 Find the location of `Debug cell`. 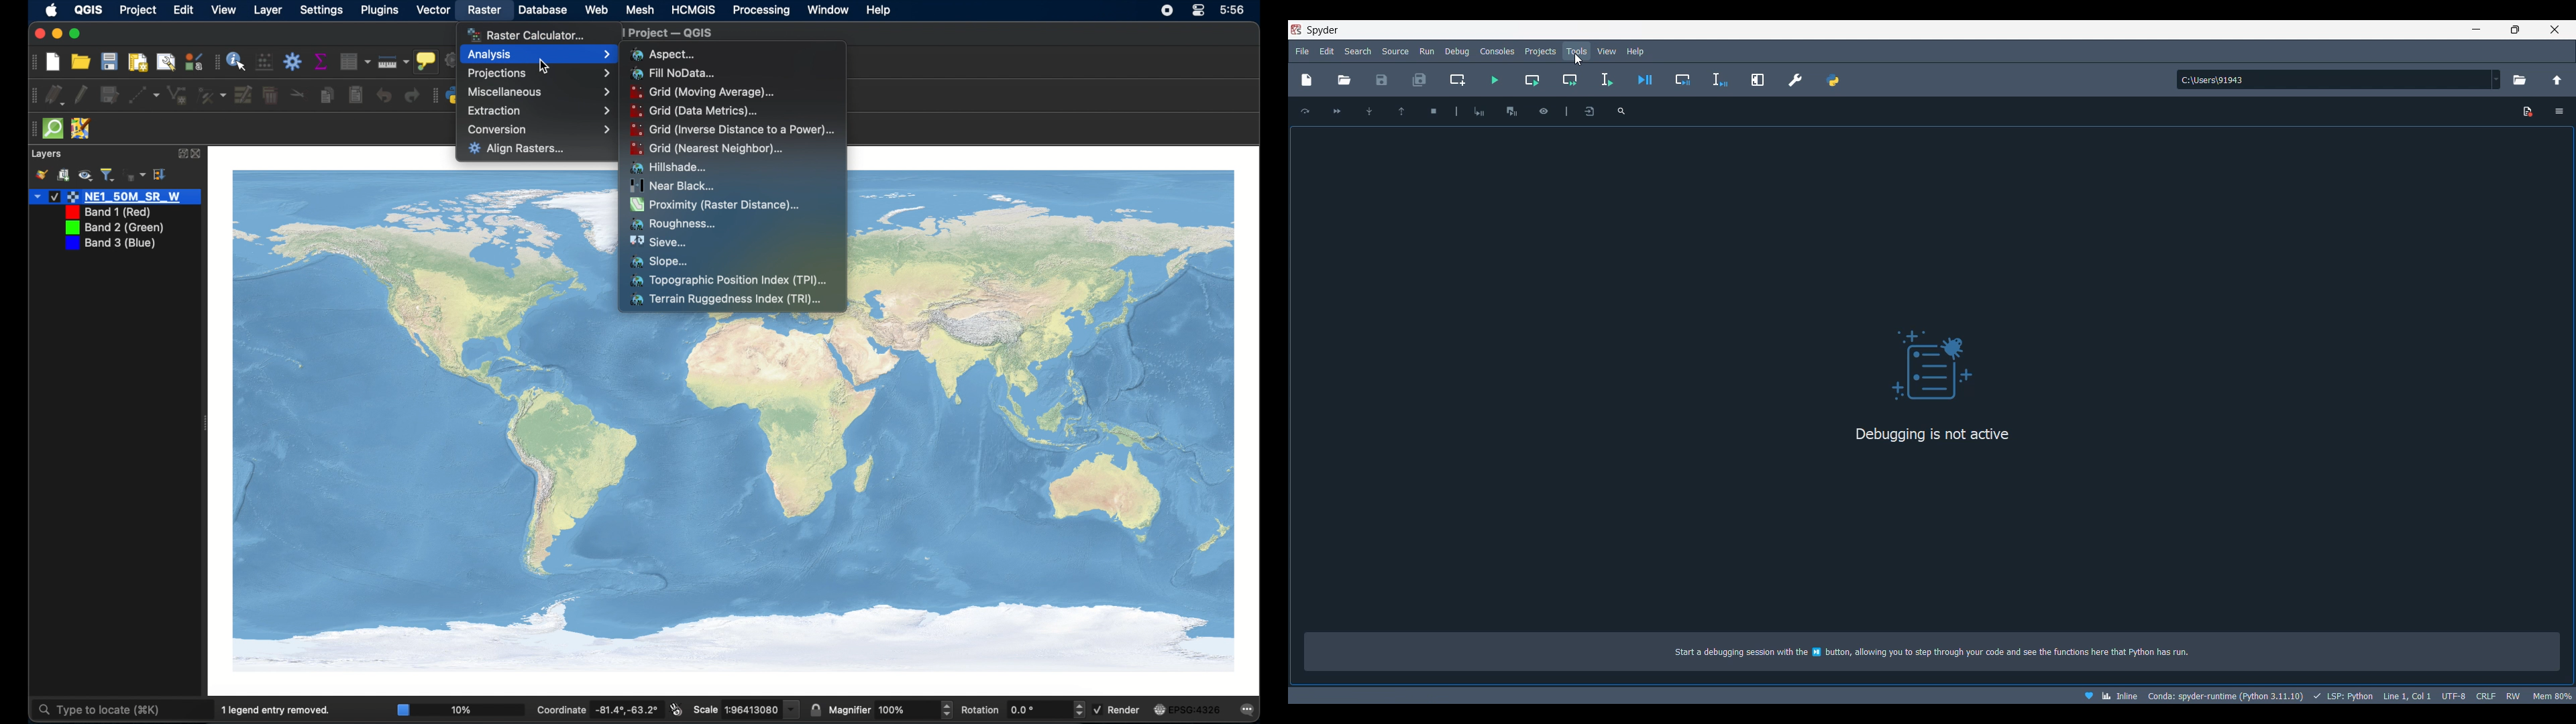

Debug cell is located at coordinates (1683, 80).